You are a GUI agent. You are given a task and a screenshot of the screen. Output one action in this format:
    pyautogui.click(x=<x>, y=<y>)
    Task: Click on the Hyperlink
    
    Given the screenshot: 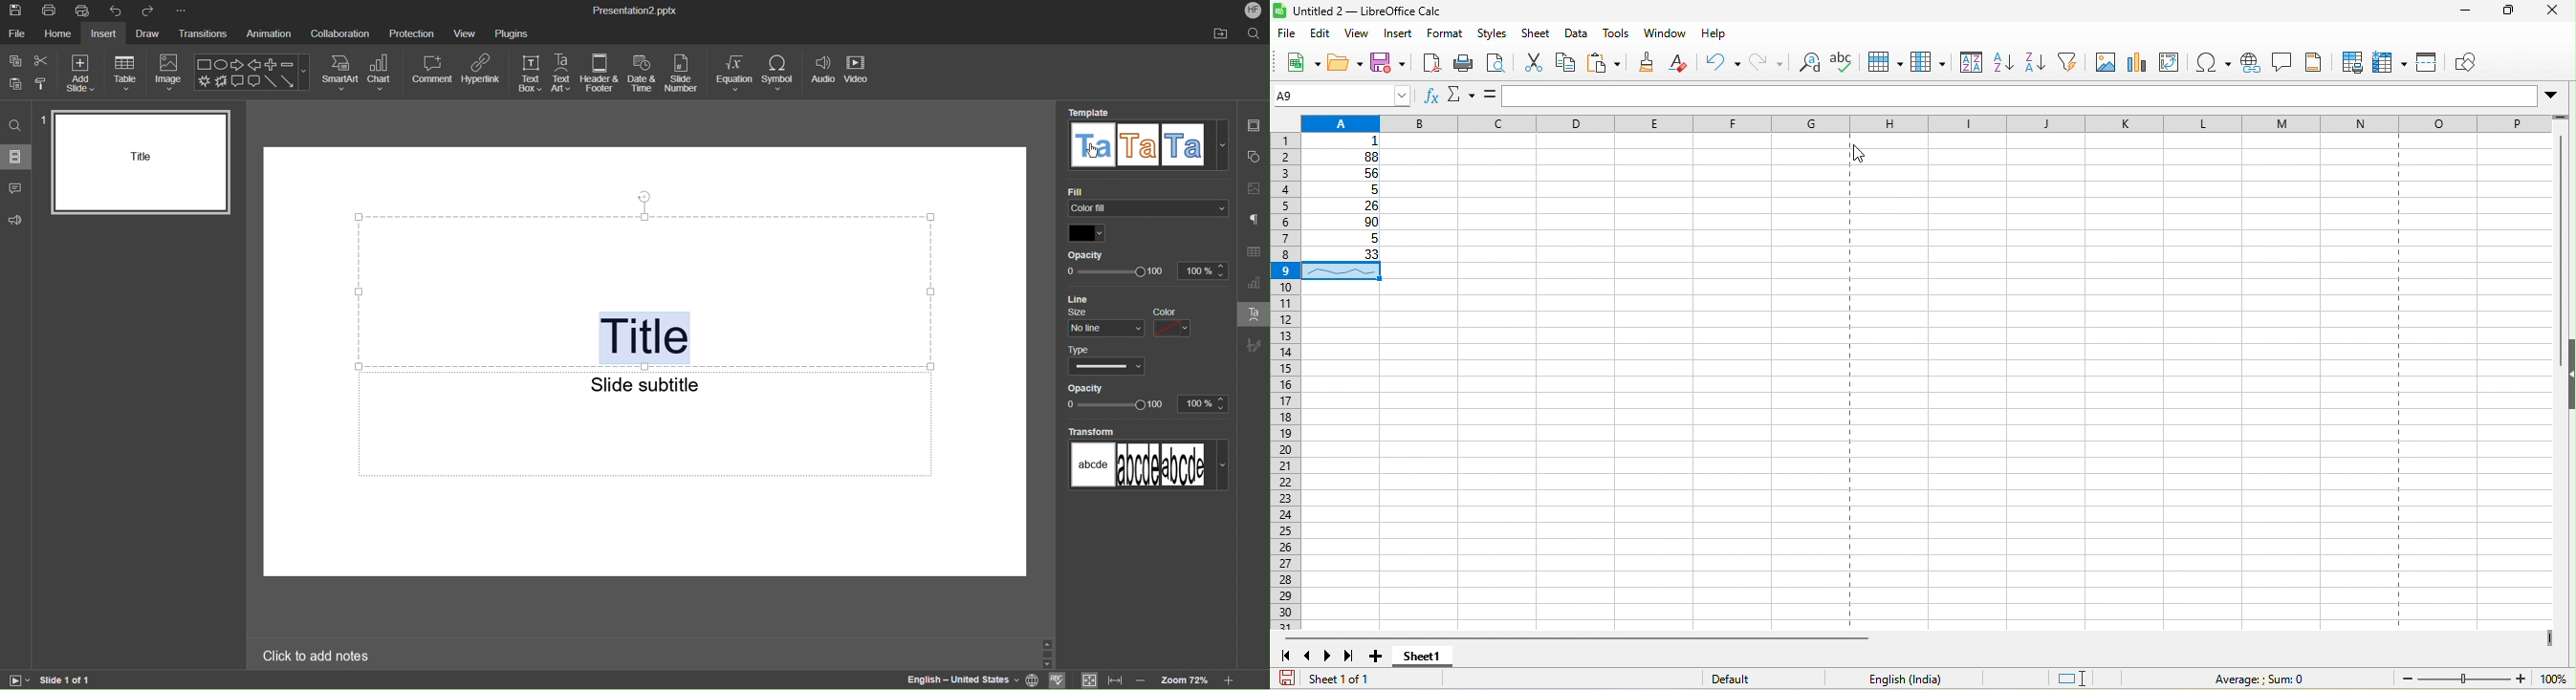 What is the action you would take?
    pyautogui.click(x=484, y=73)
    